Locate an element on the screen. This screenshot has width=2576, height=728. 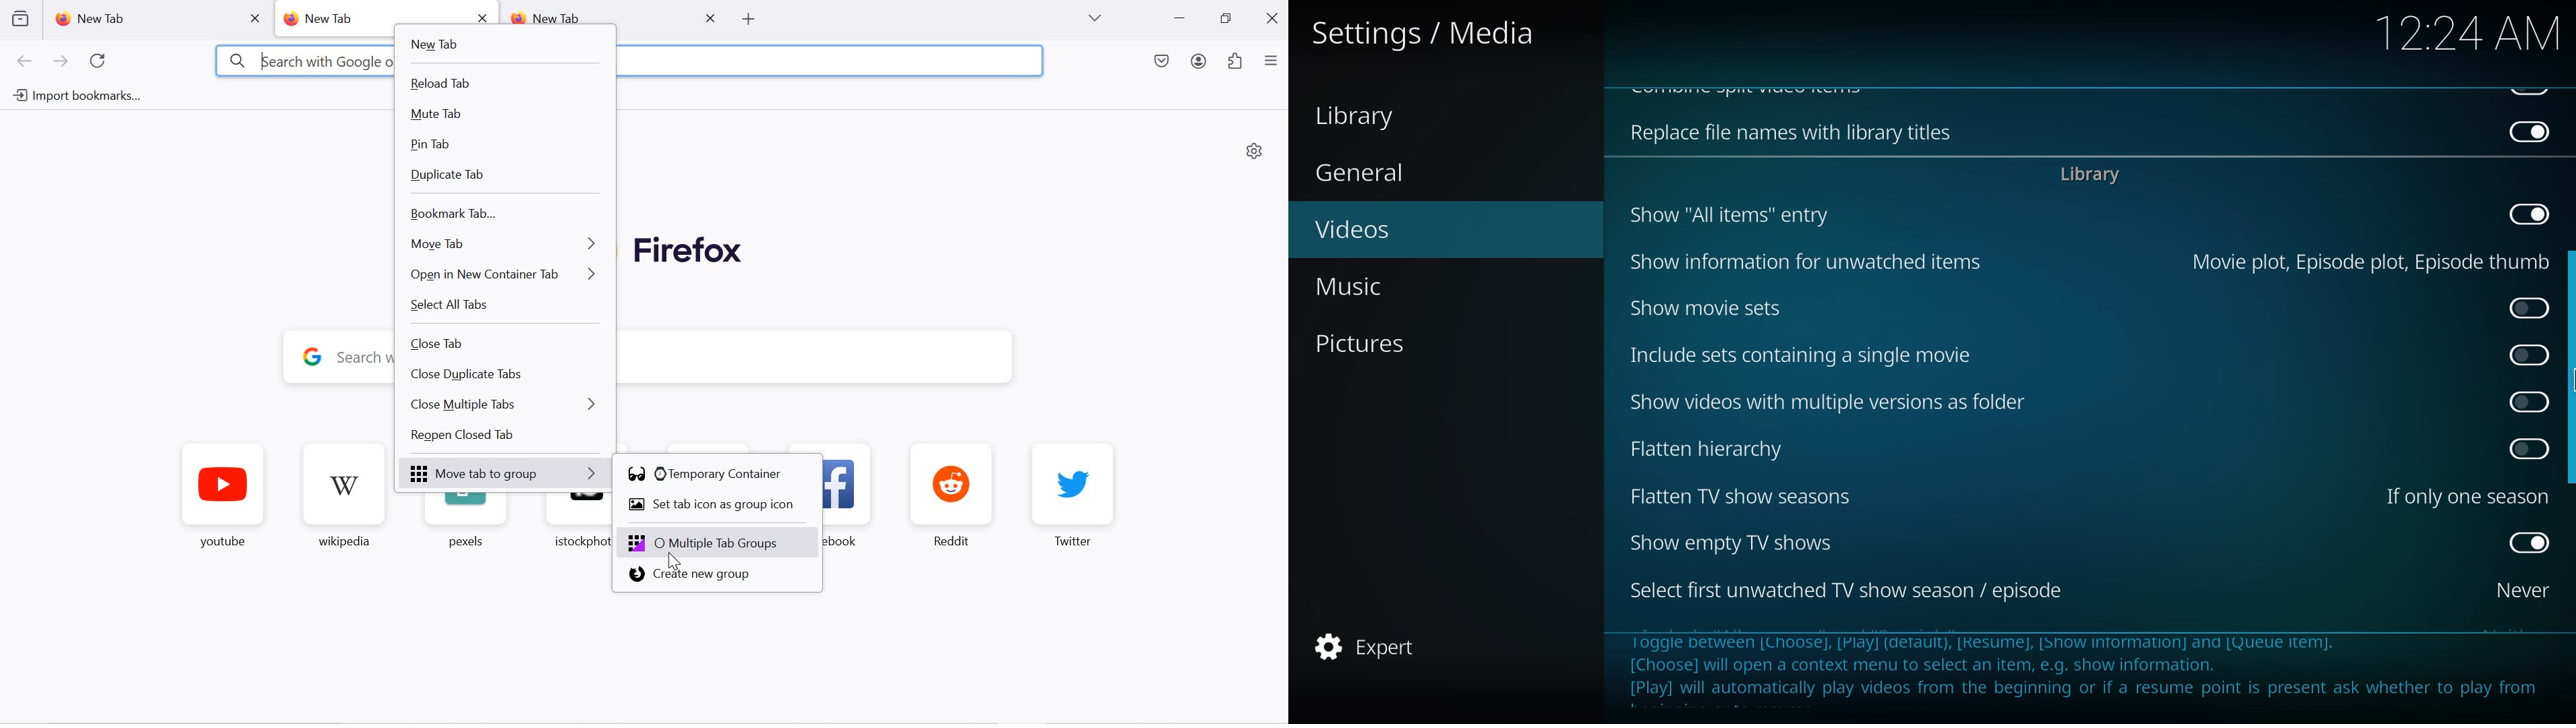
settings media is located at coordinates (1431, 32).